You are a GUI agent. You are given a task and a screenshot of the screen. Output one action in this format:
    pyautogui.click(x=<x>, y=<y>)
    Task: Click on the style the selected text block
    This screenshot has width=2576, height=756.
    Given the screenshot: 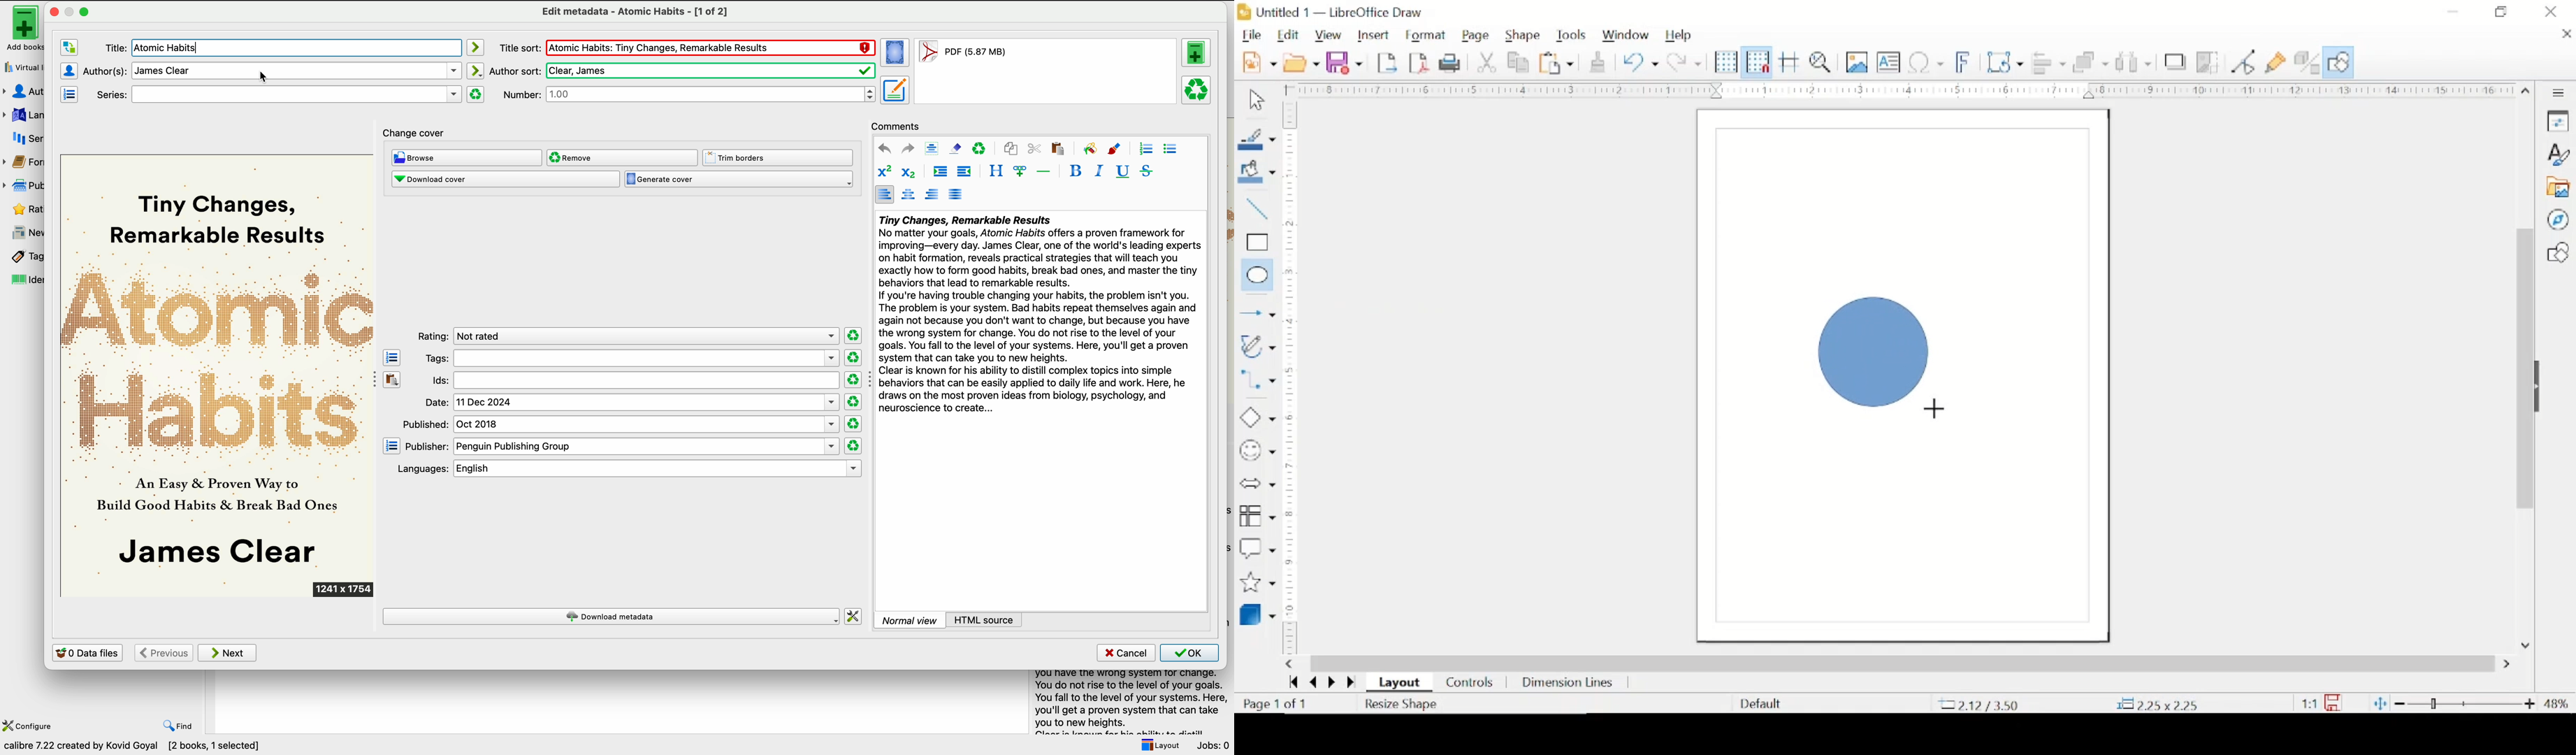 What is the action you would take?
    pyautogui.click(x=995, y=172)
    